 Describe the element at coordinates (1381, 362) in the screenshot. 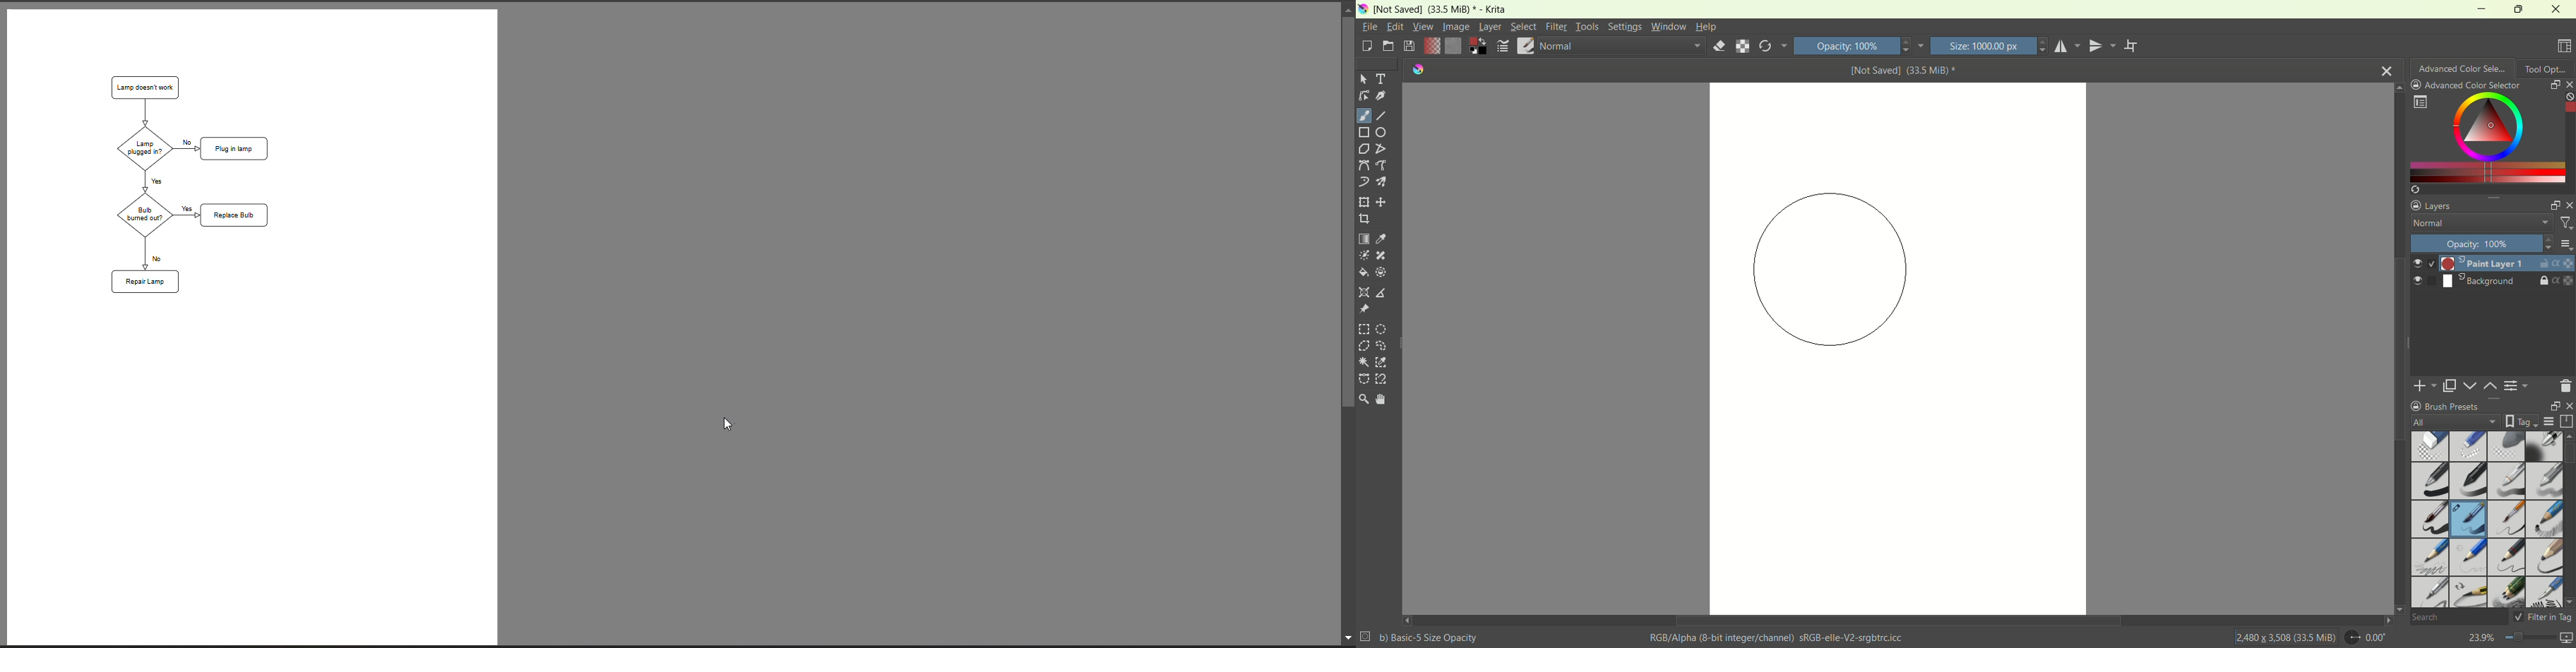

I see `similar color selection` at that location.